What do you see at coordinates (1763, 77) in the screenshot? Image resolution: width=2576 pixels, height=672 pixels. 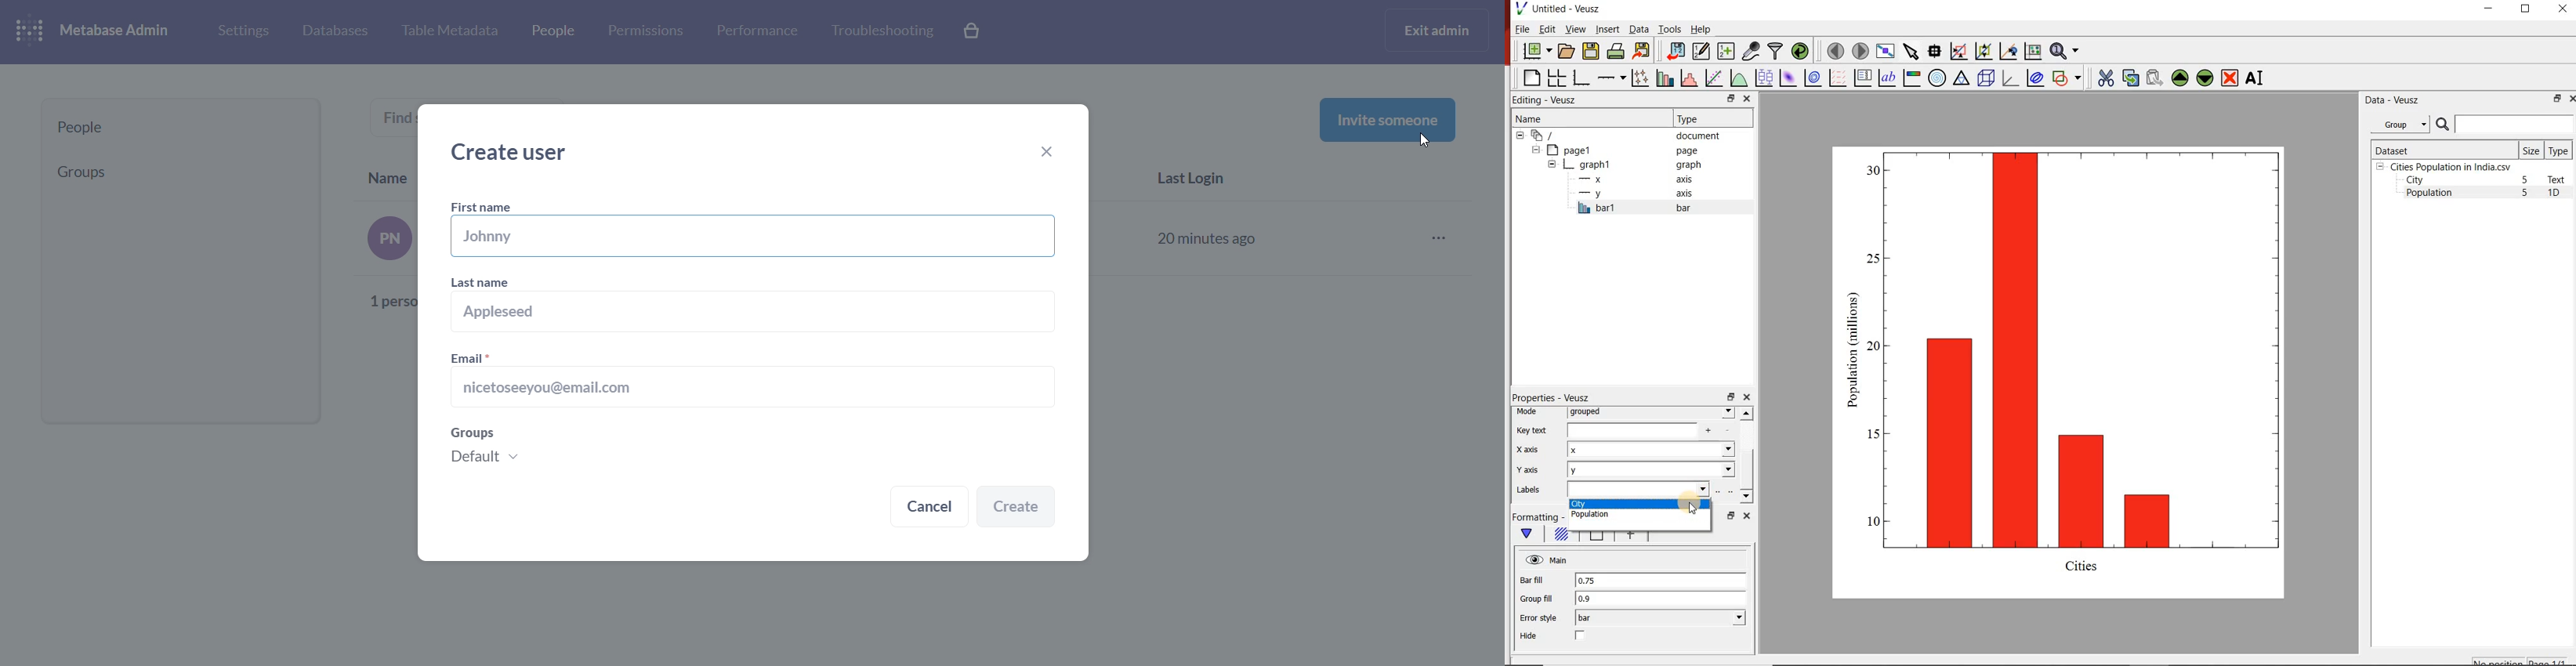 I see `plot box plots` at bounding box center [1763, 77].